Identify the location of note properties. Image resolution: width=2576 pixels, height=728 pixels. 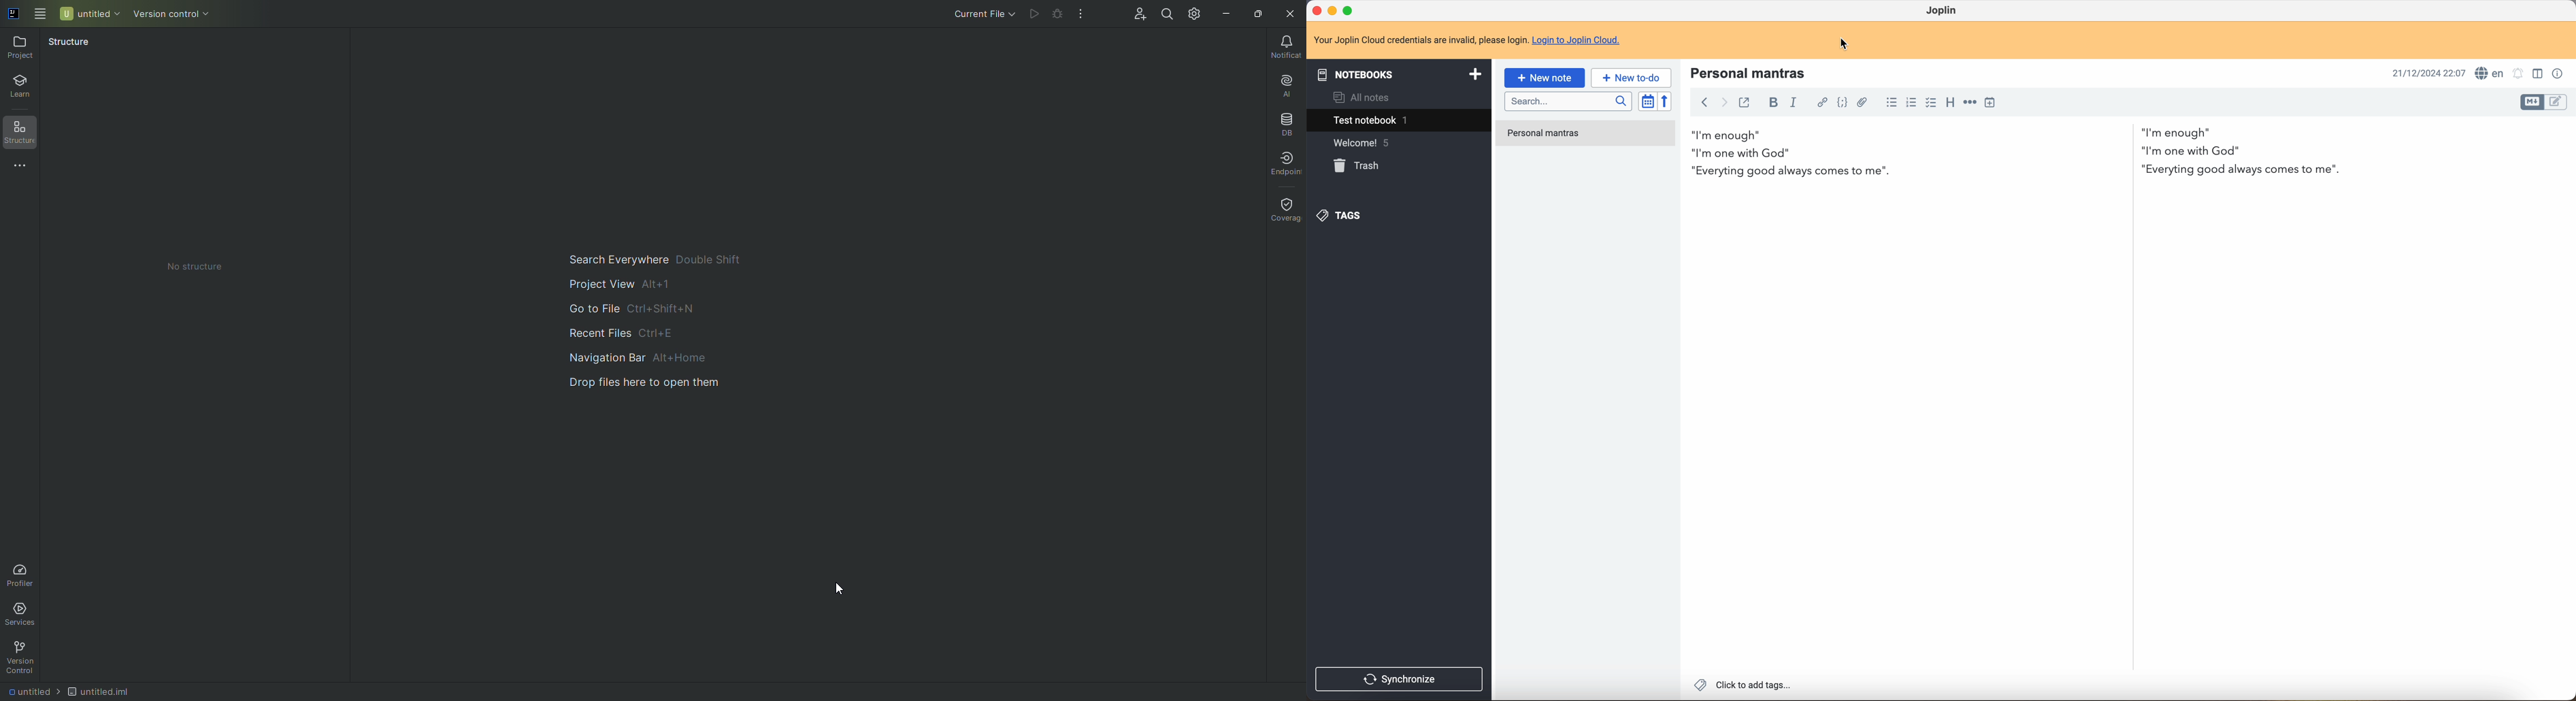
(2562, 73).